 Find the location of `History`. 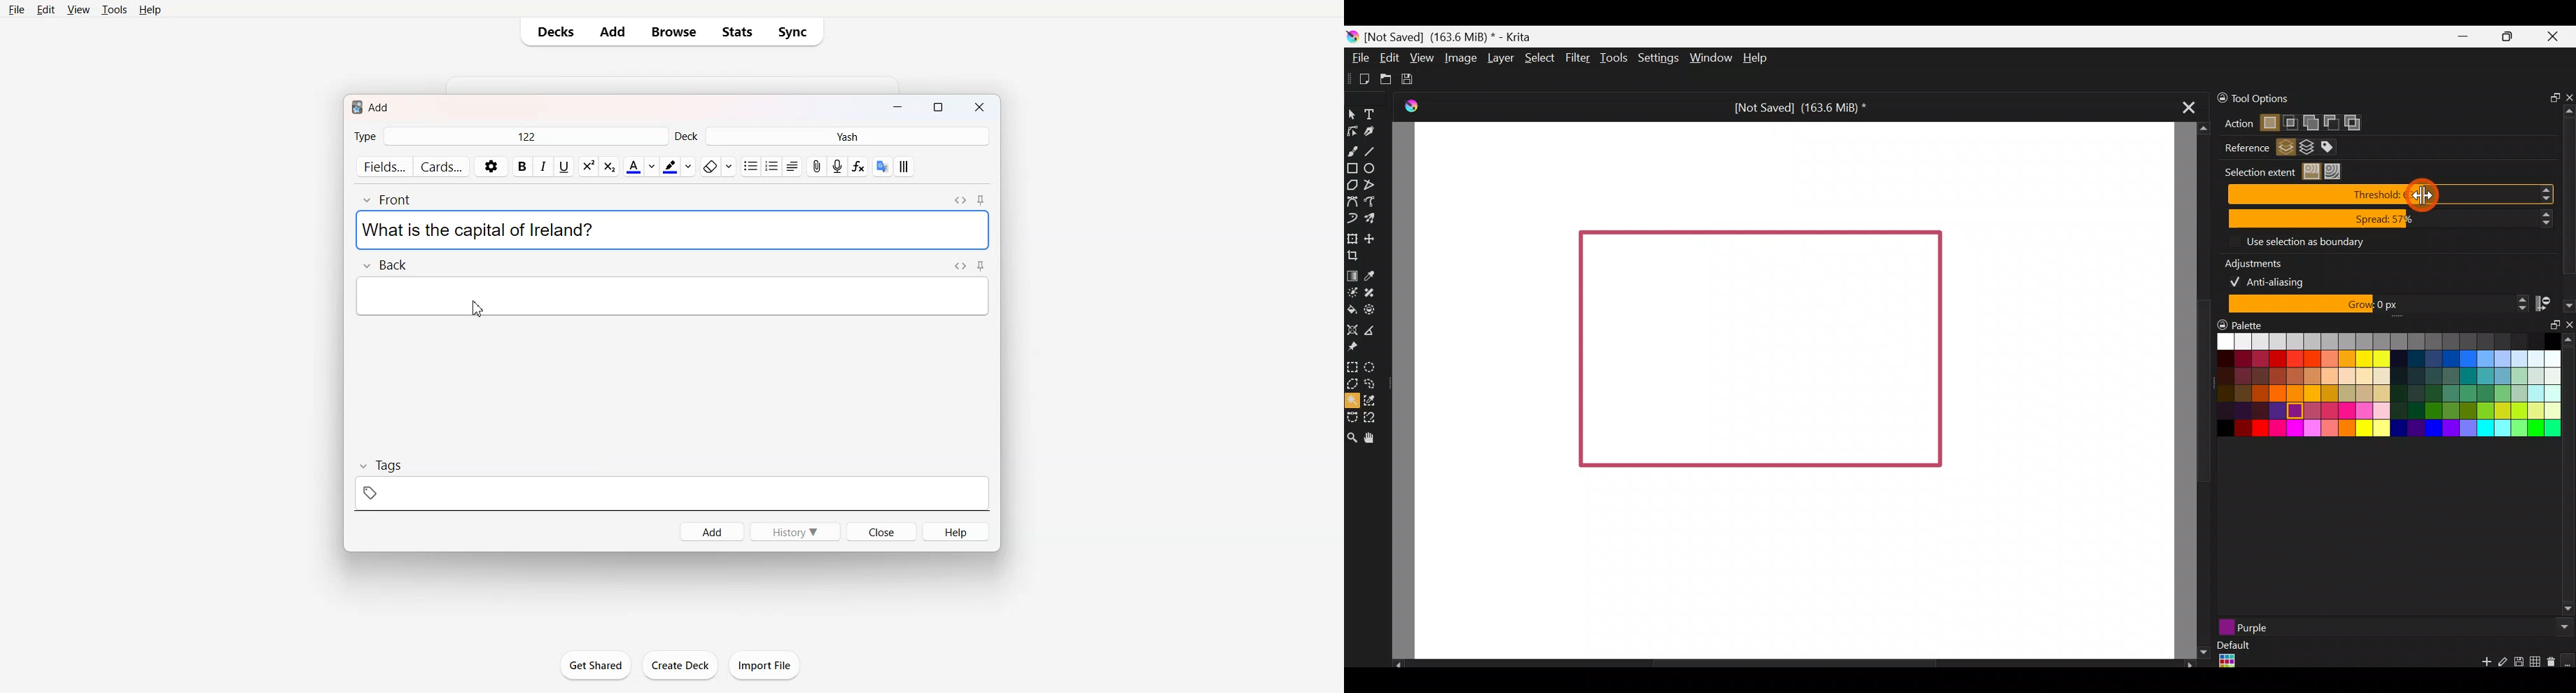

History is located at coordinates (794, 531).